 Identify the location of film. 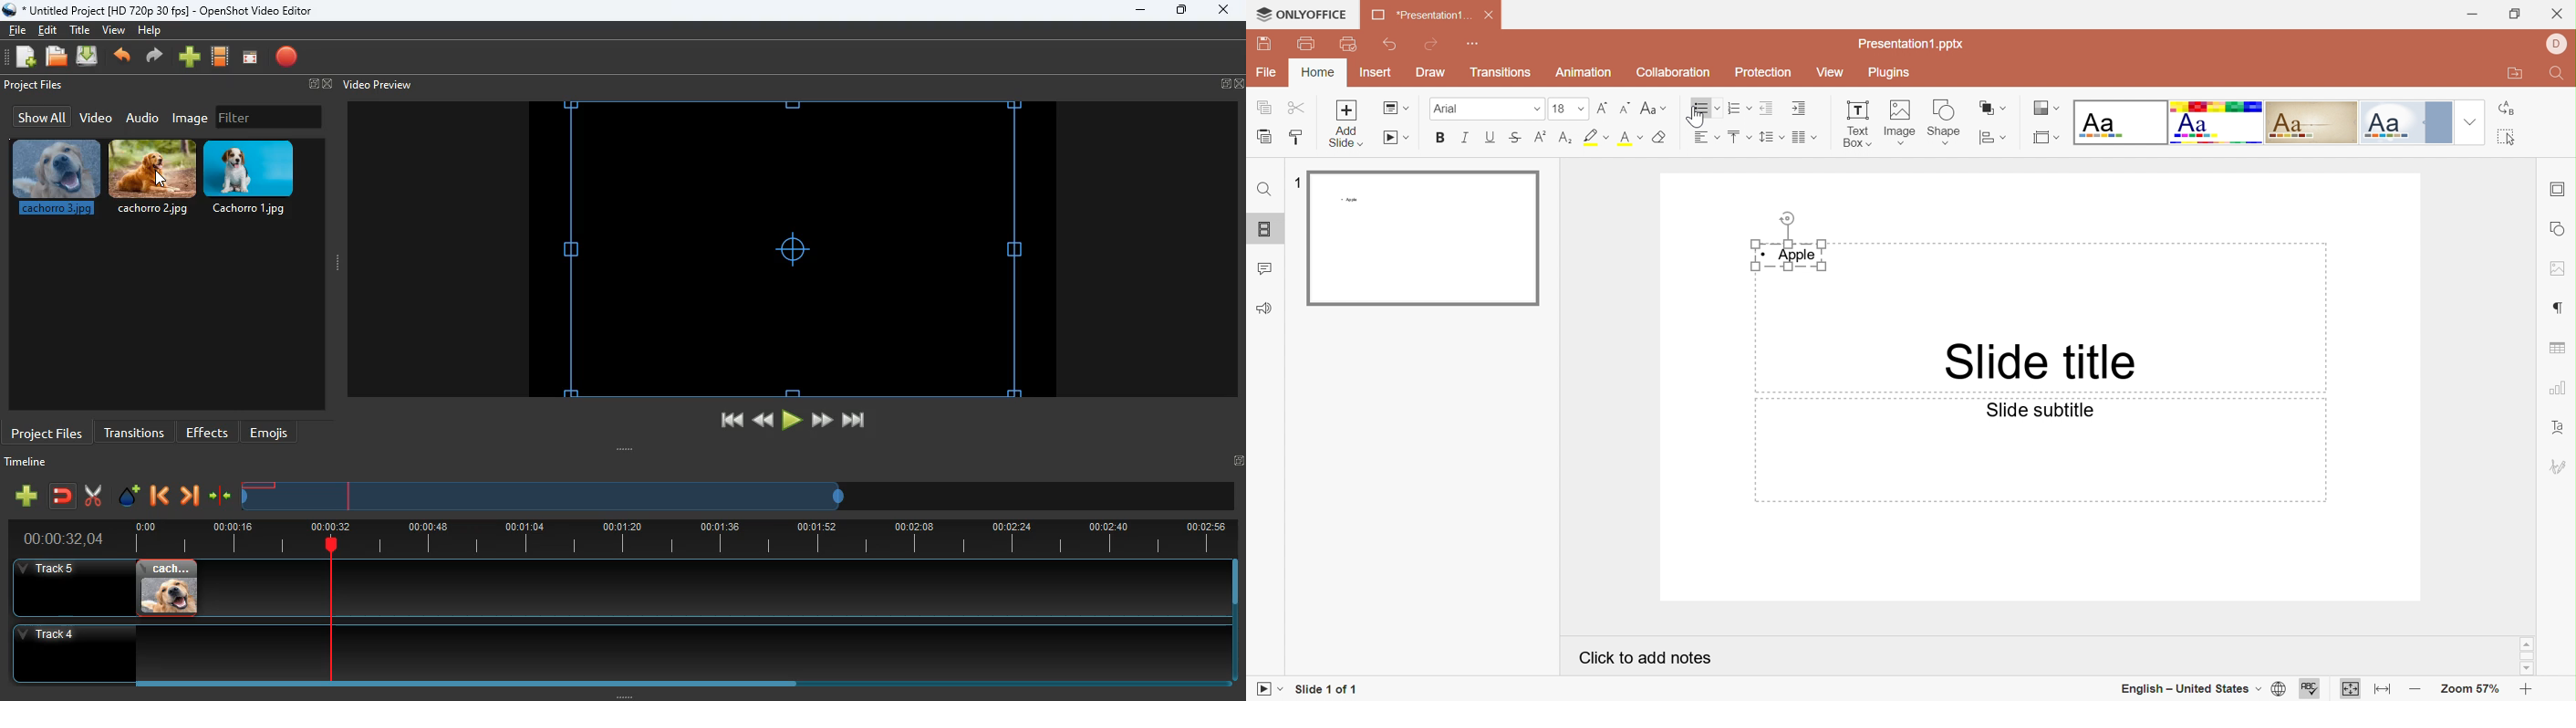
(221, 58).